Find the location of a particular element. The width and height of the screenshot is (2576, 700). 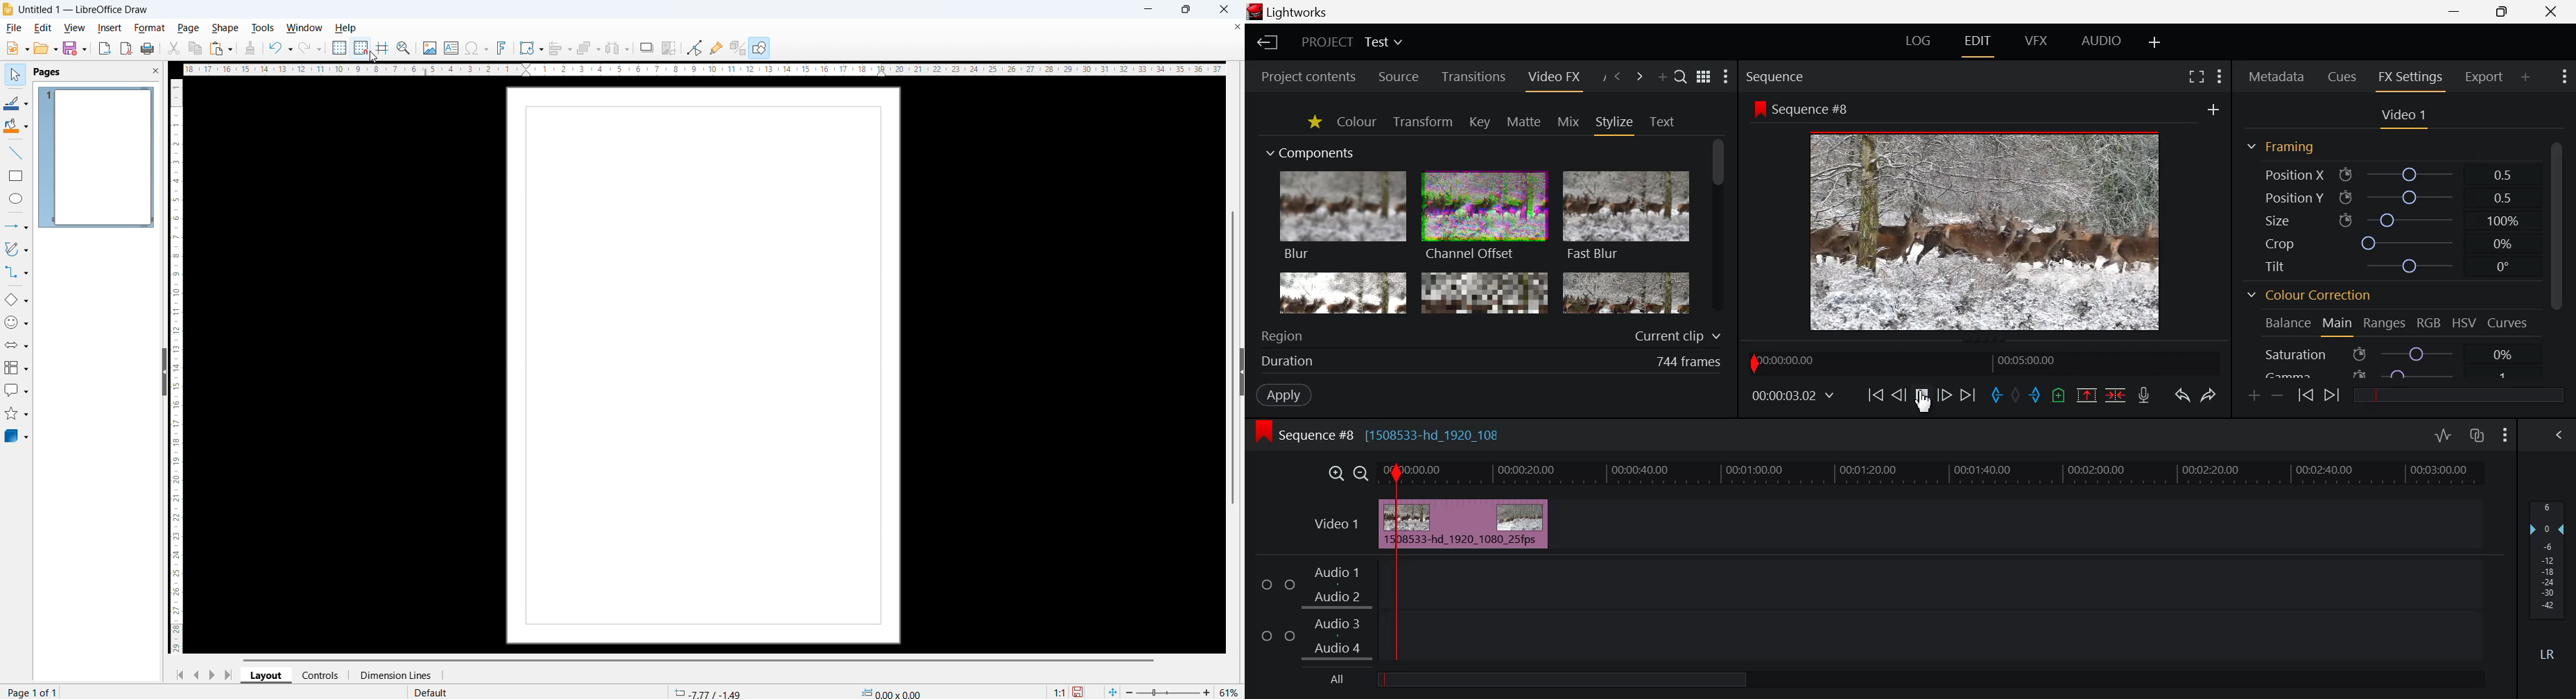

Preview at First Cut is located at coordinates (1985, 230).